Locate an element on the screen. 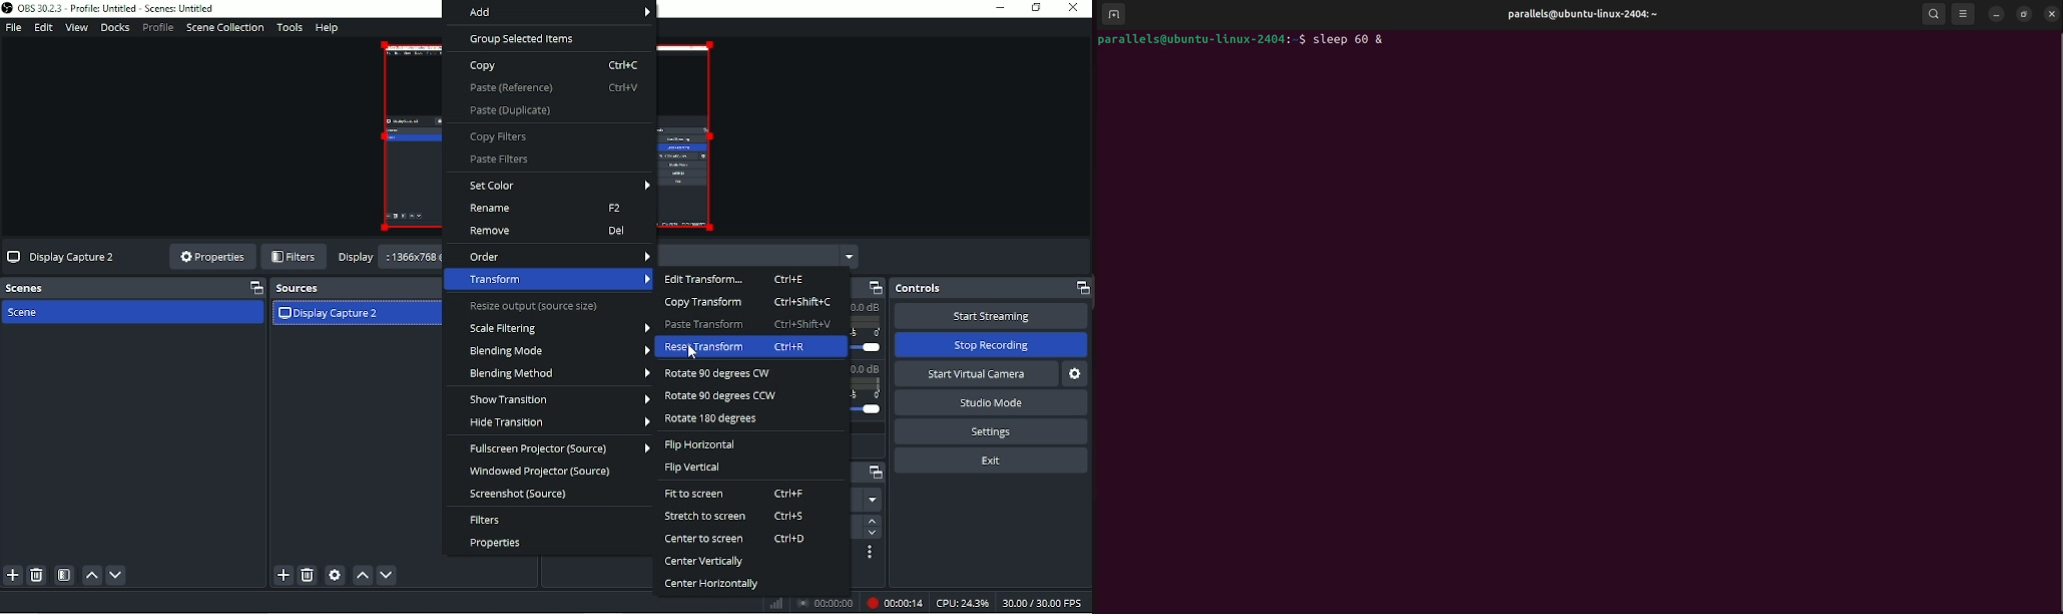 The image size is (2072, 616). Tools is located at coordinates (290, 28).